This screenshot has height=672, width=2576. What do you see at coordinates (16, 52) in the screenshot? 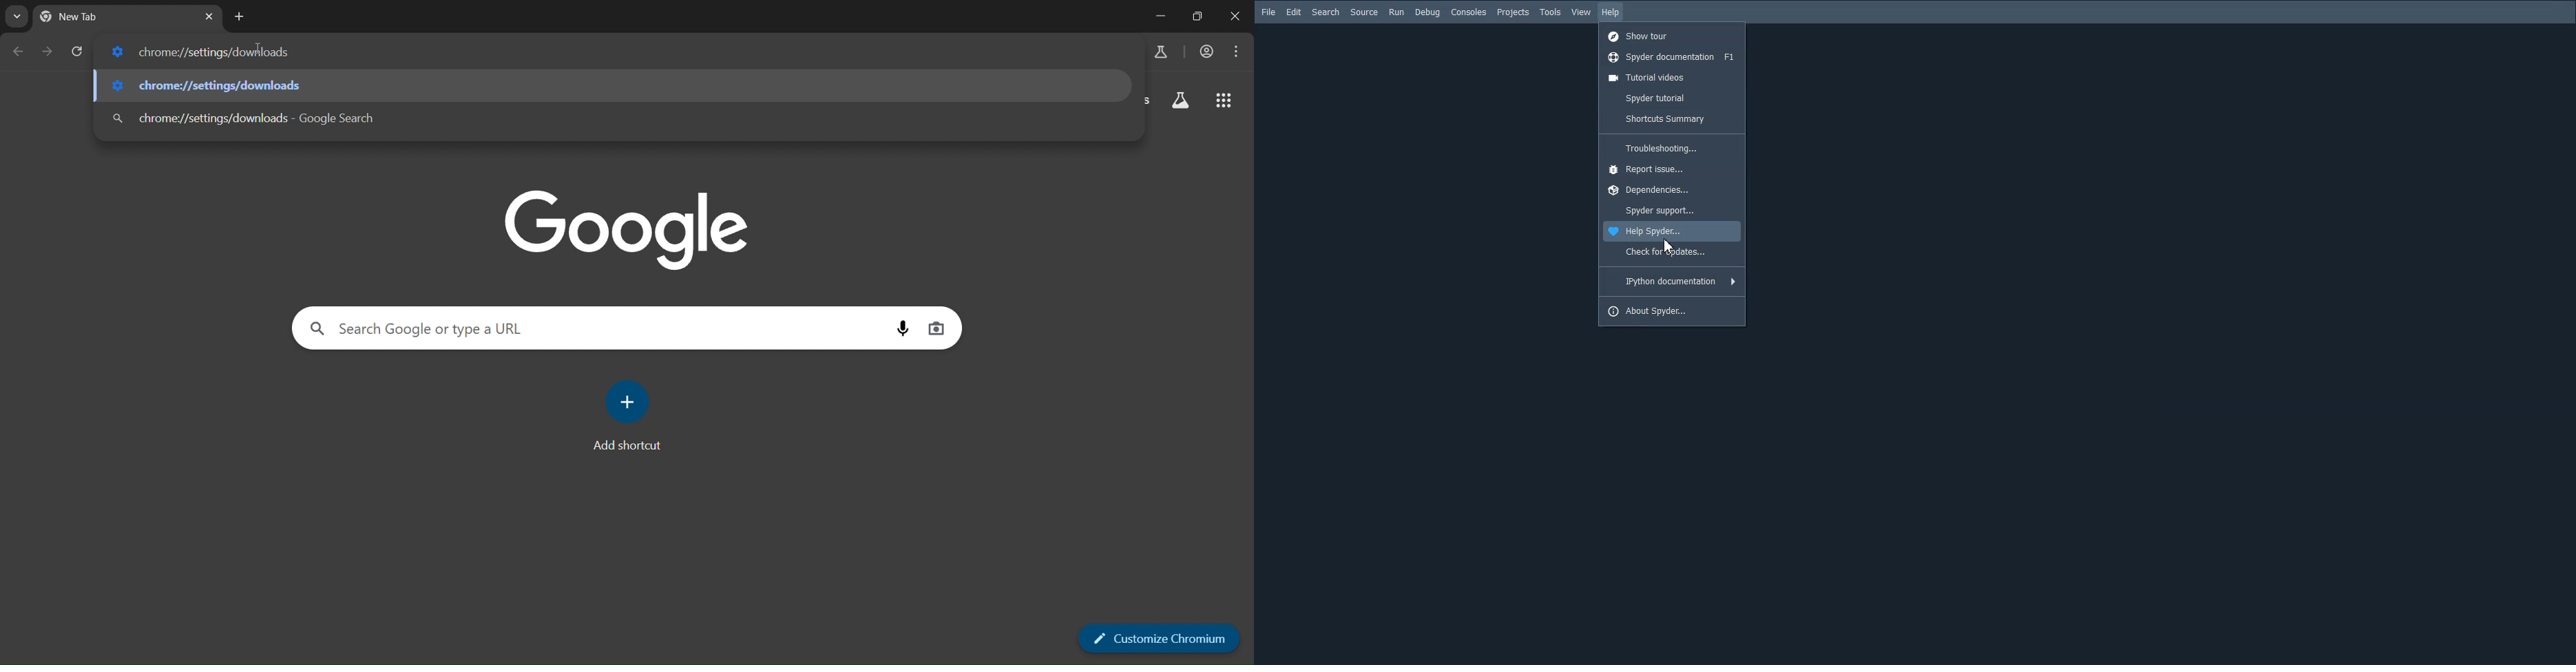
I see `go back one page` at bounding box center [16, 52].